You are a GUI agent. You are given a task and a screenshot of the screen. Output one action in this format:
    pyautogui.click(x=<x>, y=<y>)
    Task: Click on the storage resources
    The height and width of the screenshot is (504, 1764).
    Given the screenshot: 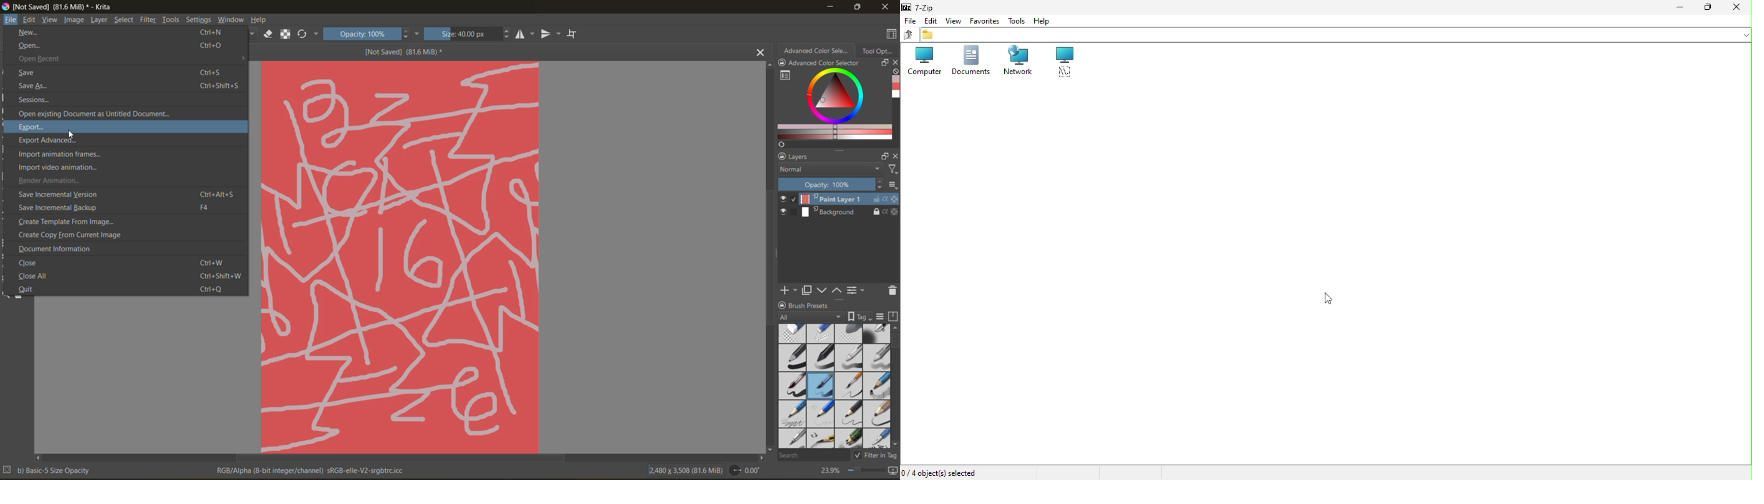 What is the action you would take?
    pyautogui.click(x=894, y=317)
    